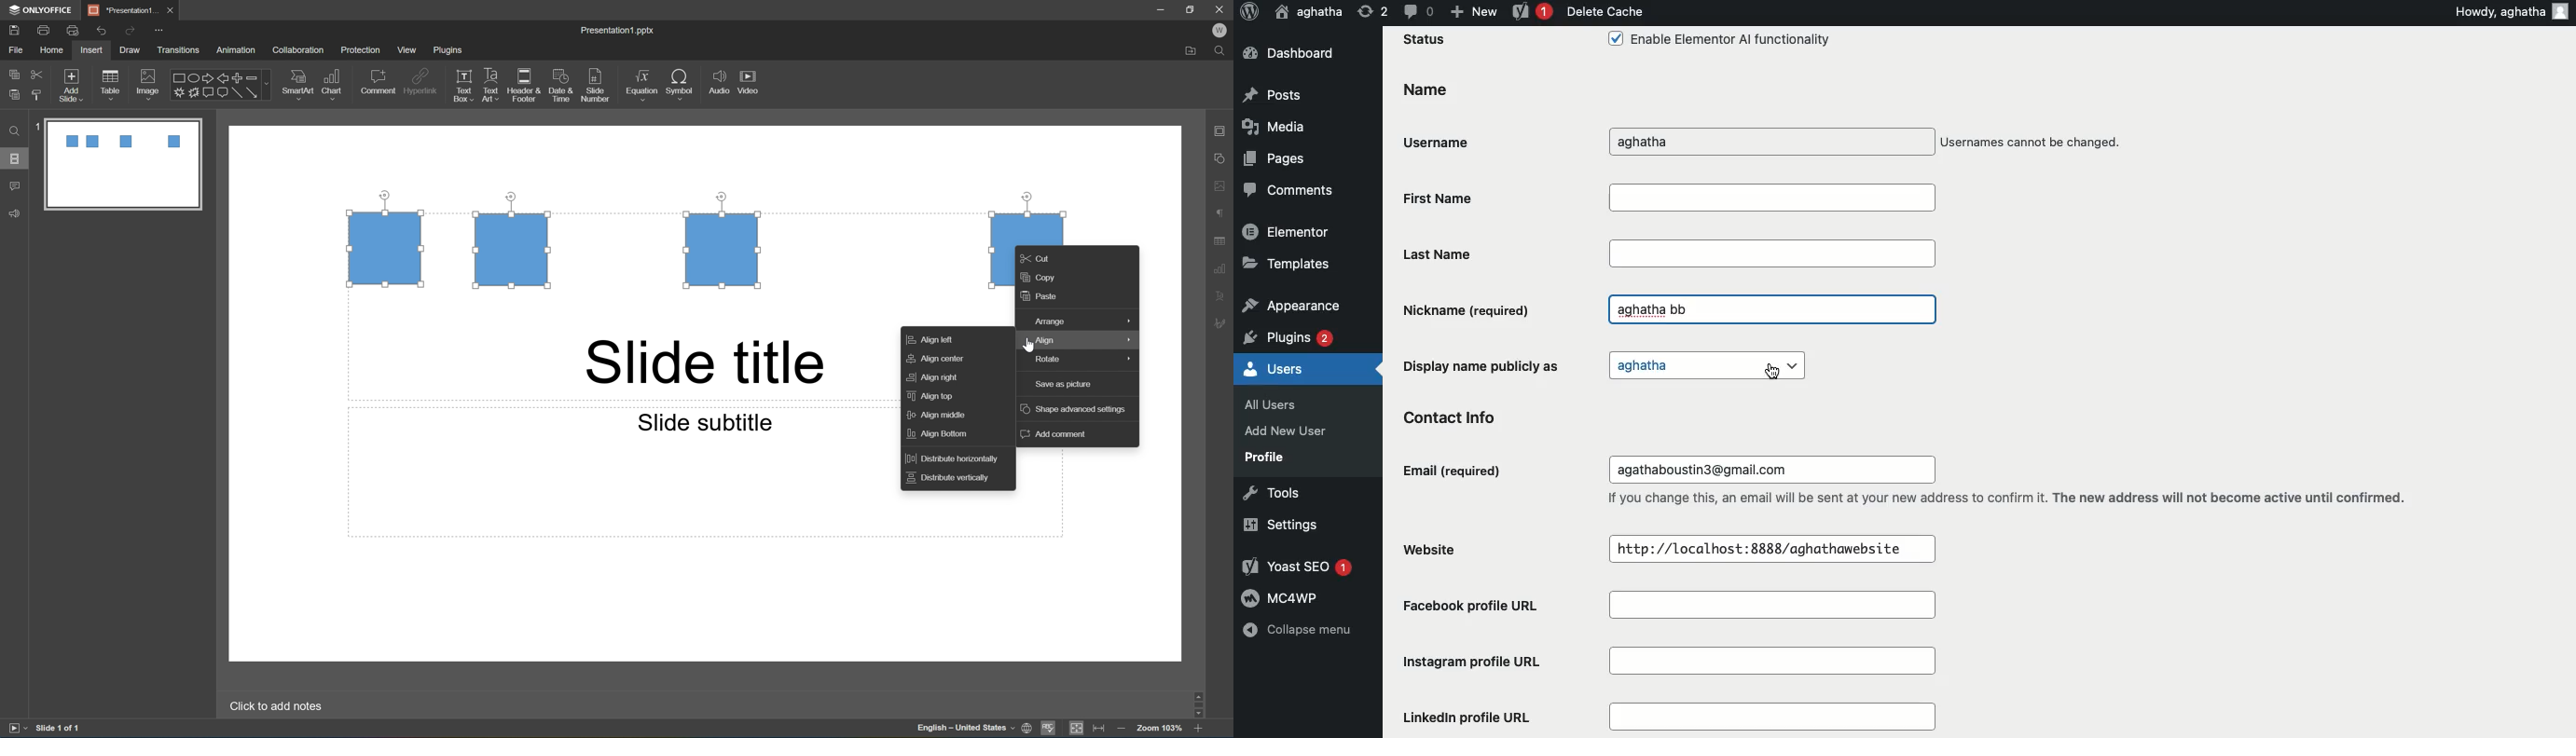 Image resolution: width=2576 pixels, height=756 pixels. I want to click on Presentation1.pptx, so click(618, 31).